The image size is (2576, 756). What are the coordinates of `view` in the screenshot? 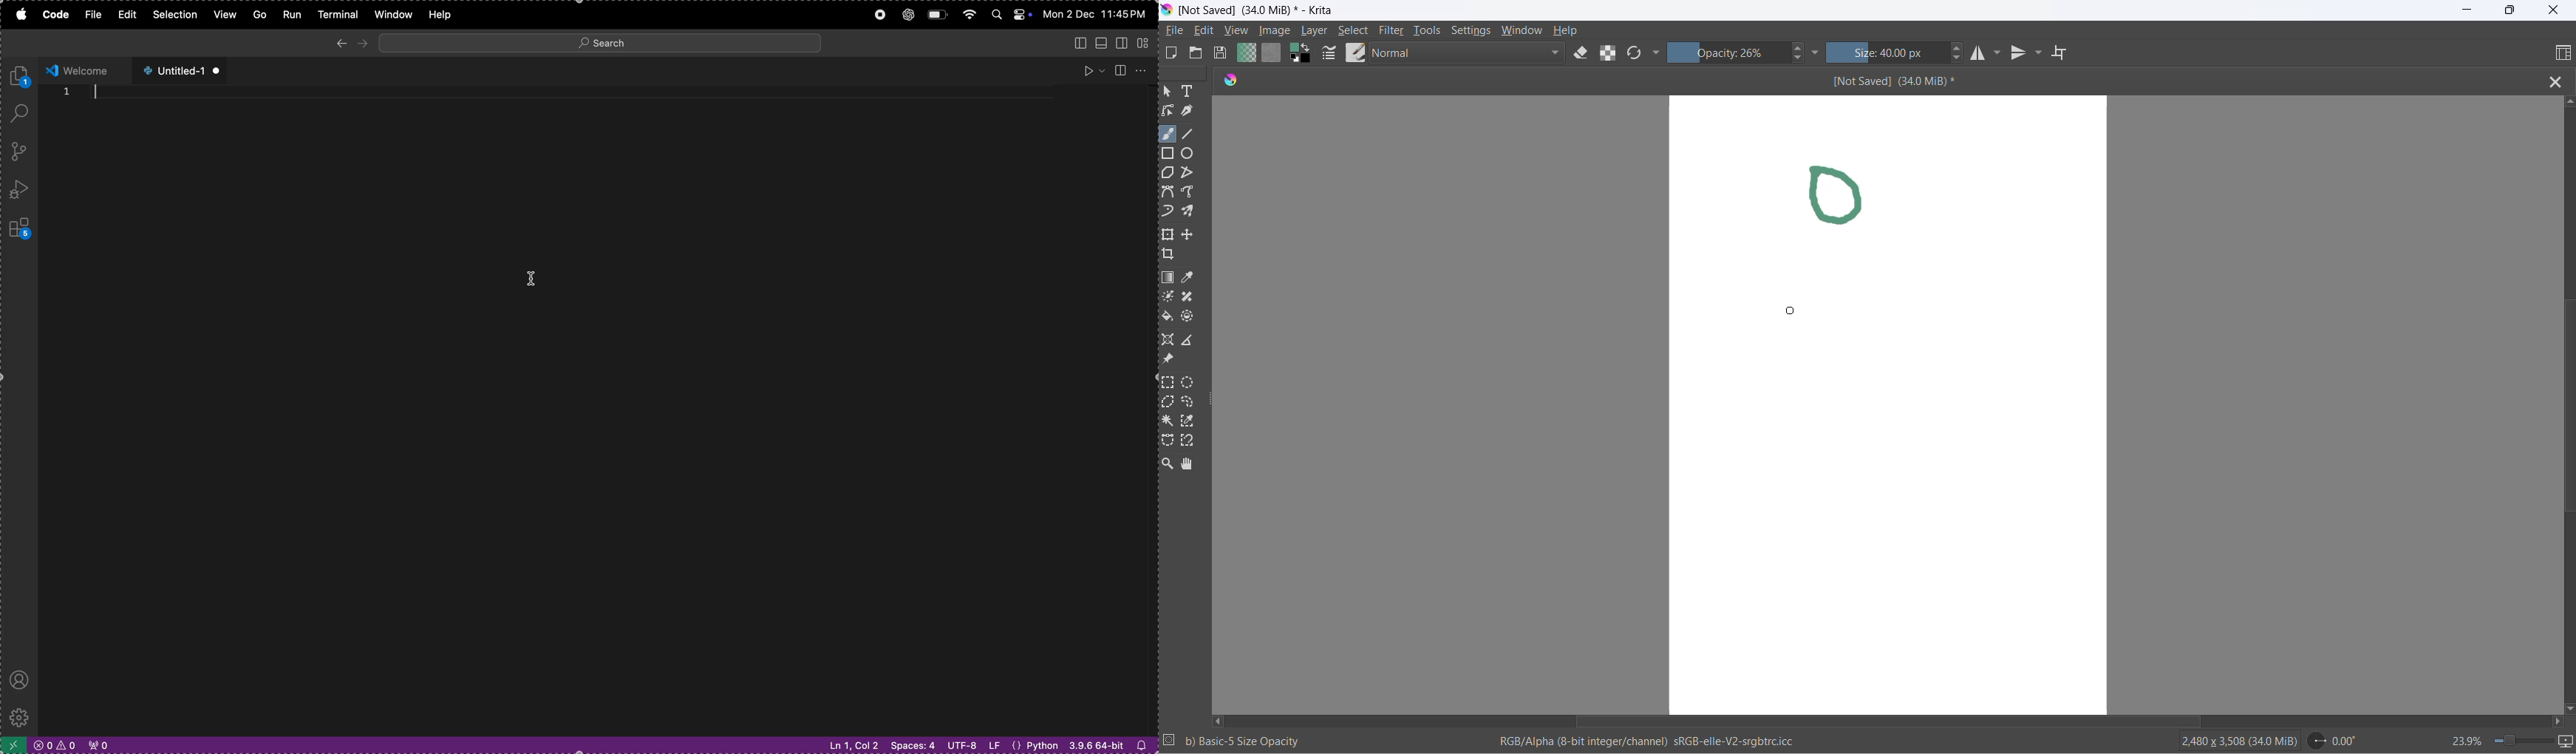 It's located at (1238, 30).